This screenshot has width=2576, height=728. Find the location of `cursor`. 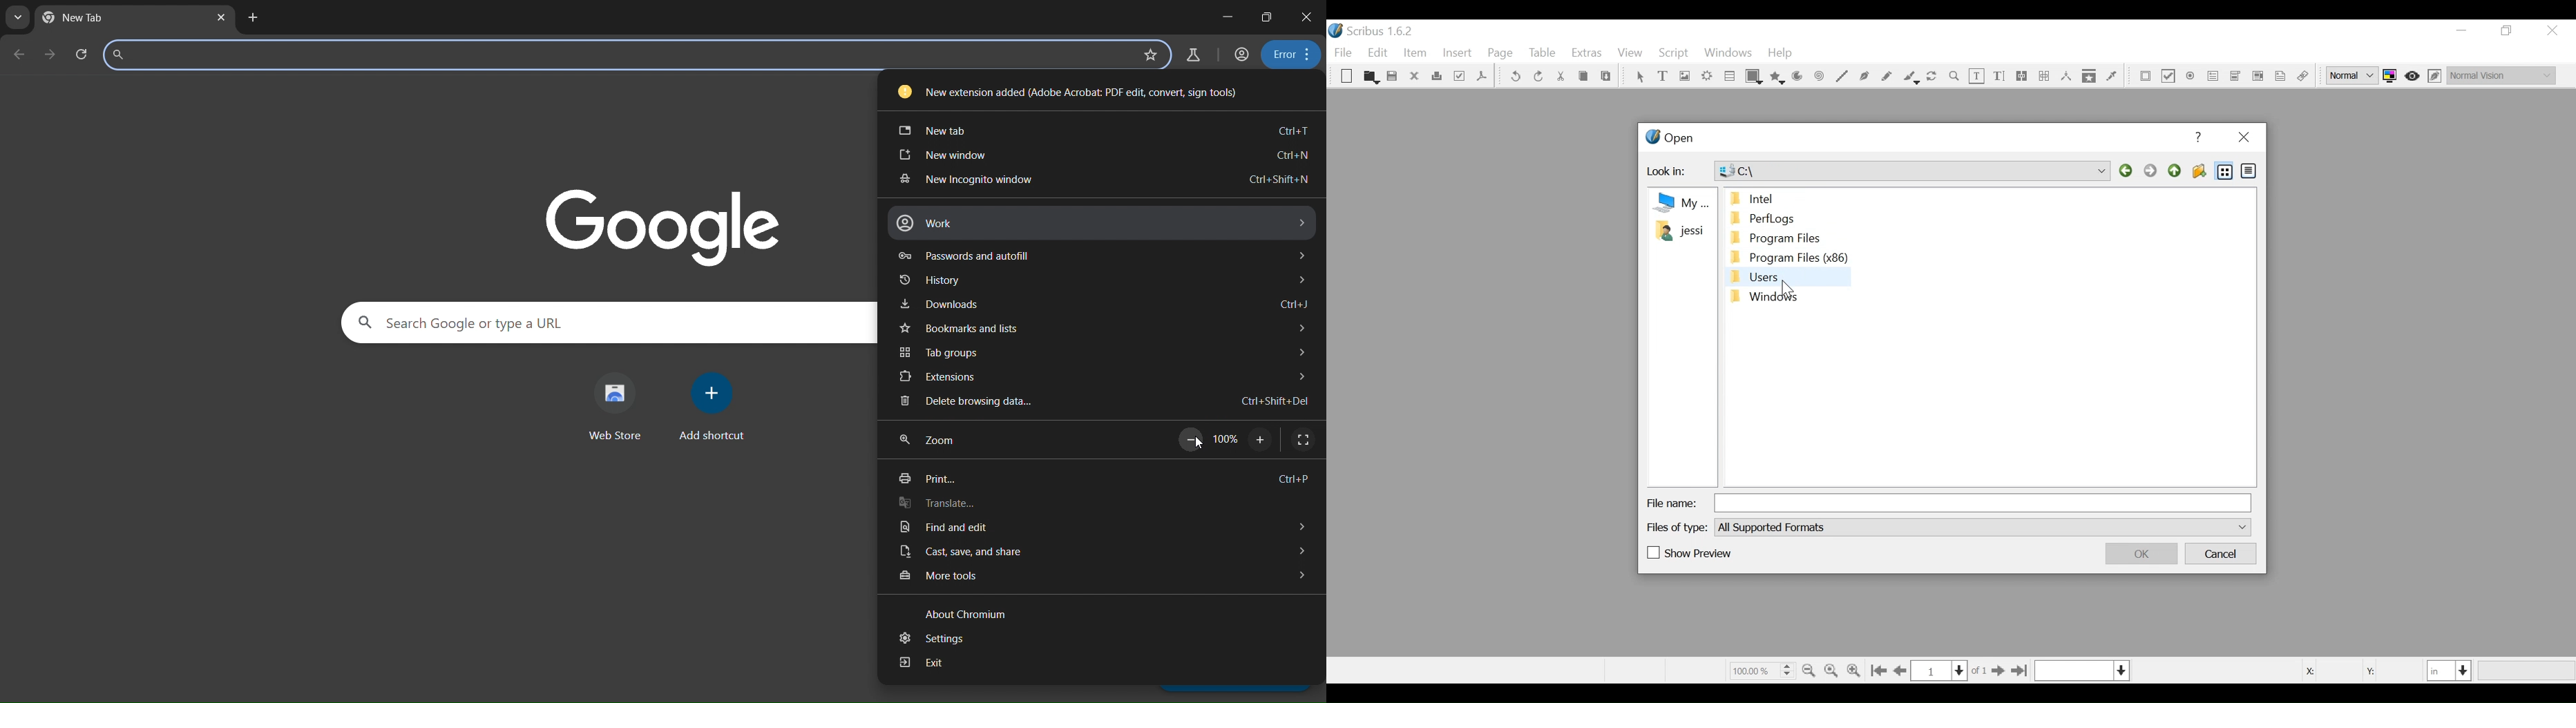

cursor is located at coordinates (1199, 447).